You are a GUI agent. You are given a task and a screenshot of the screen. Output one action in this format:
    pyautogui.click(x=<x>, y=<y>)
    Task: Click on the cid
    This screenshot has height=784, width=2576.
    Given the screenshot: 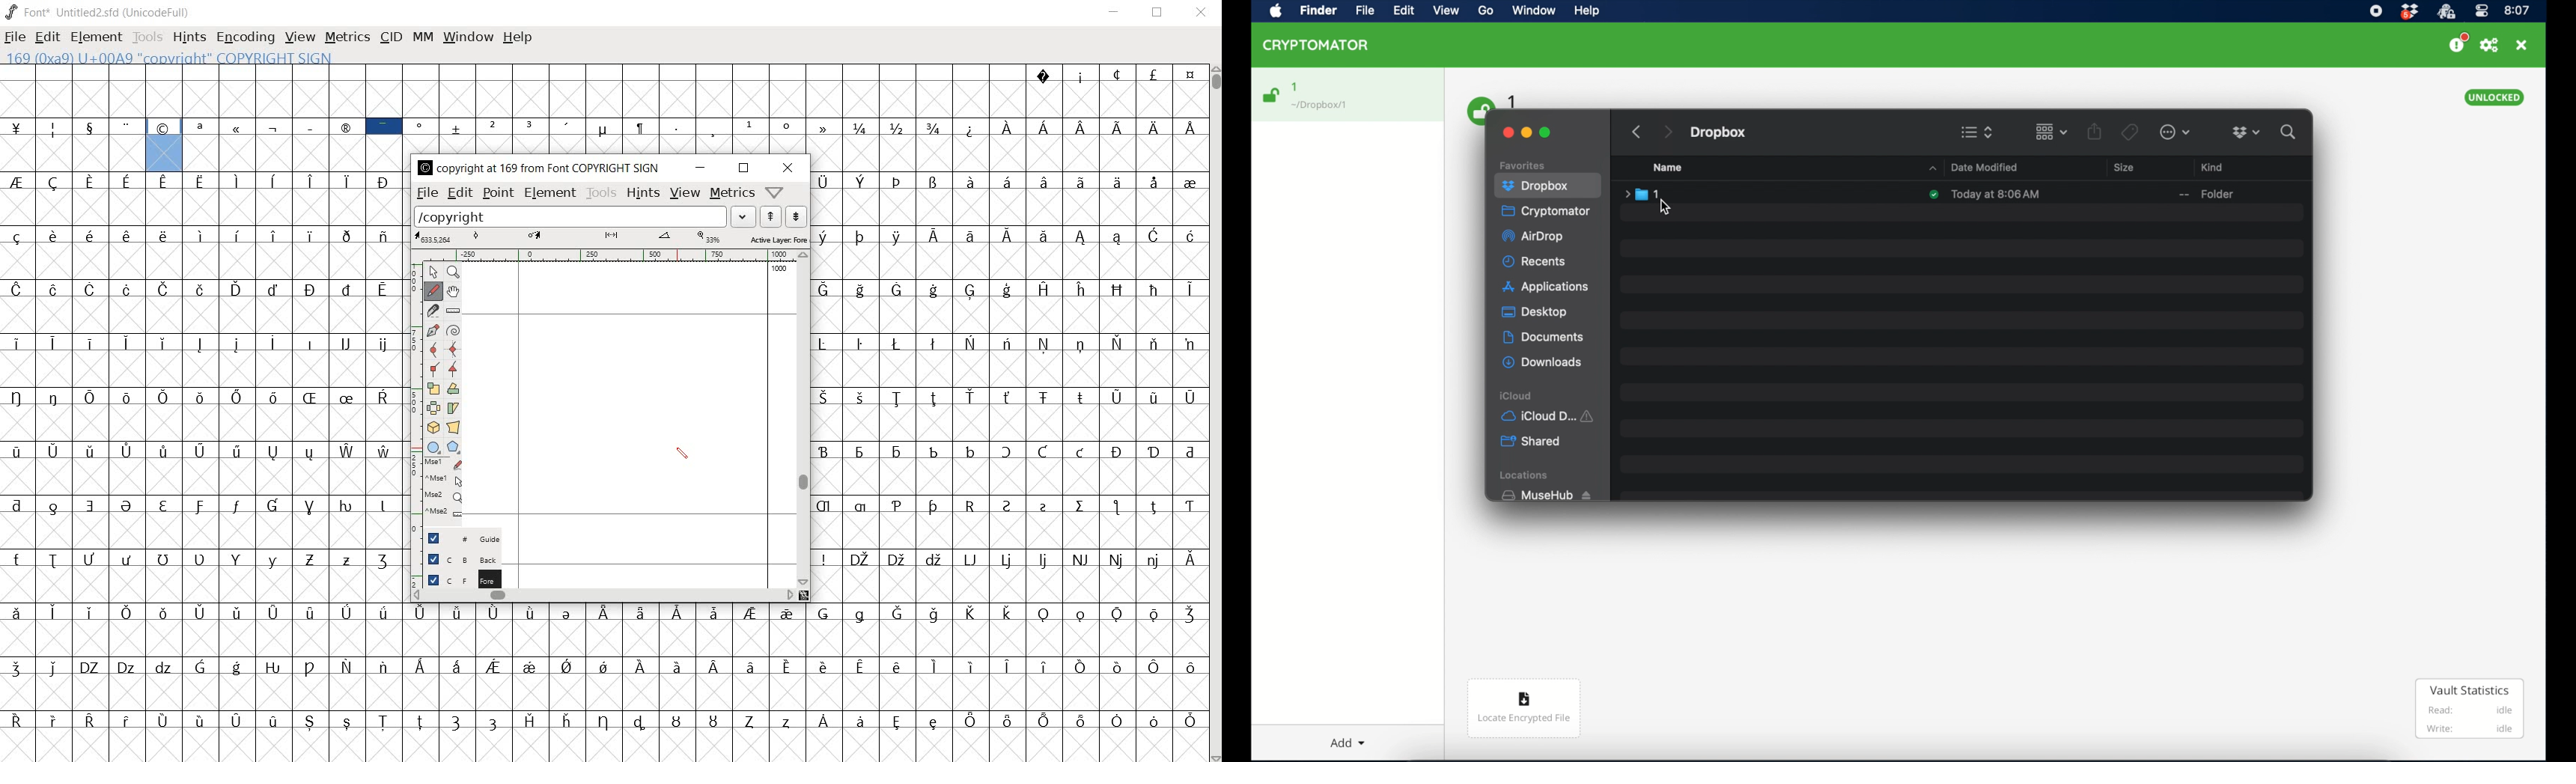 What is the action you would take?
    pyautogui.click(x=390, y=38)
    